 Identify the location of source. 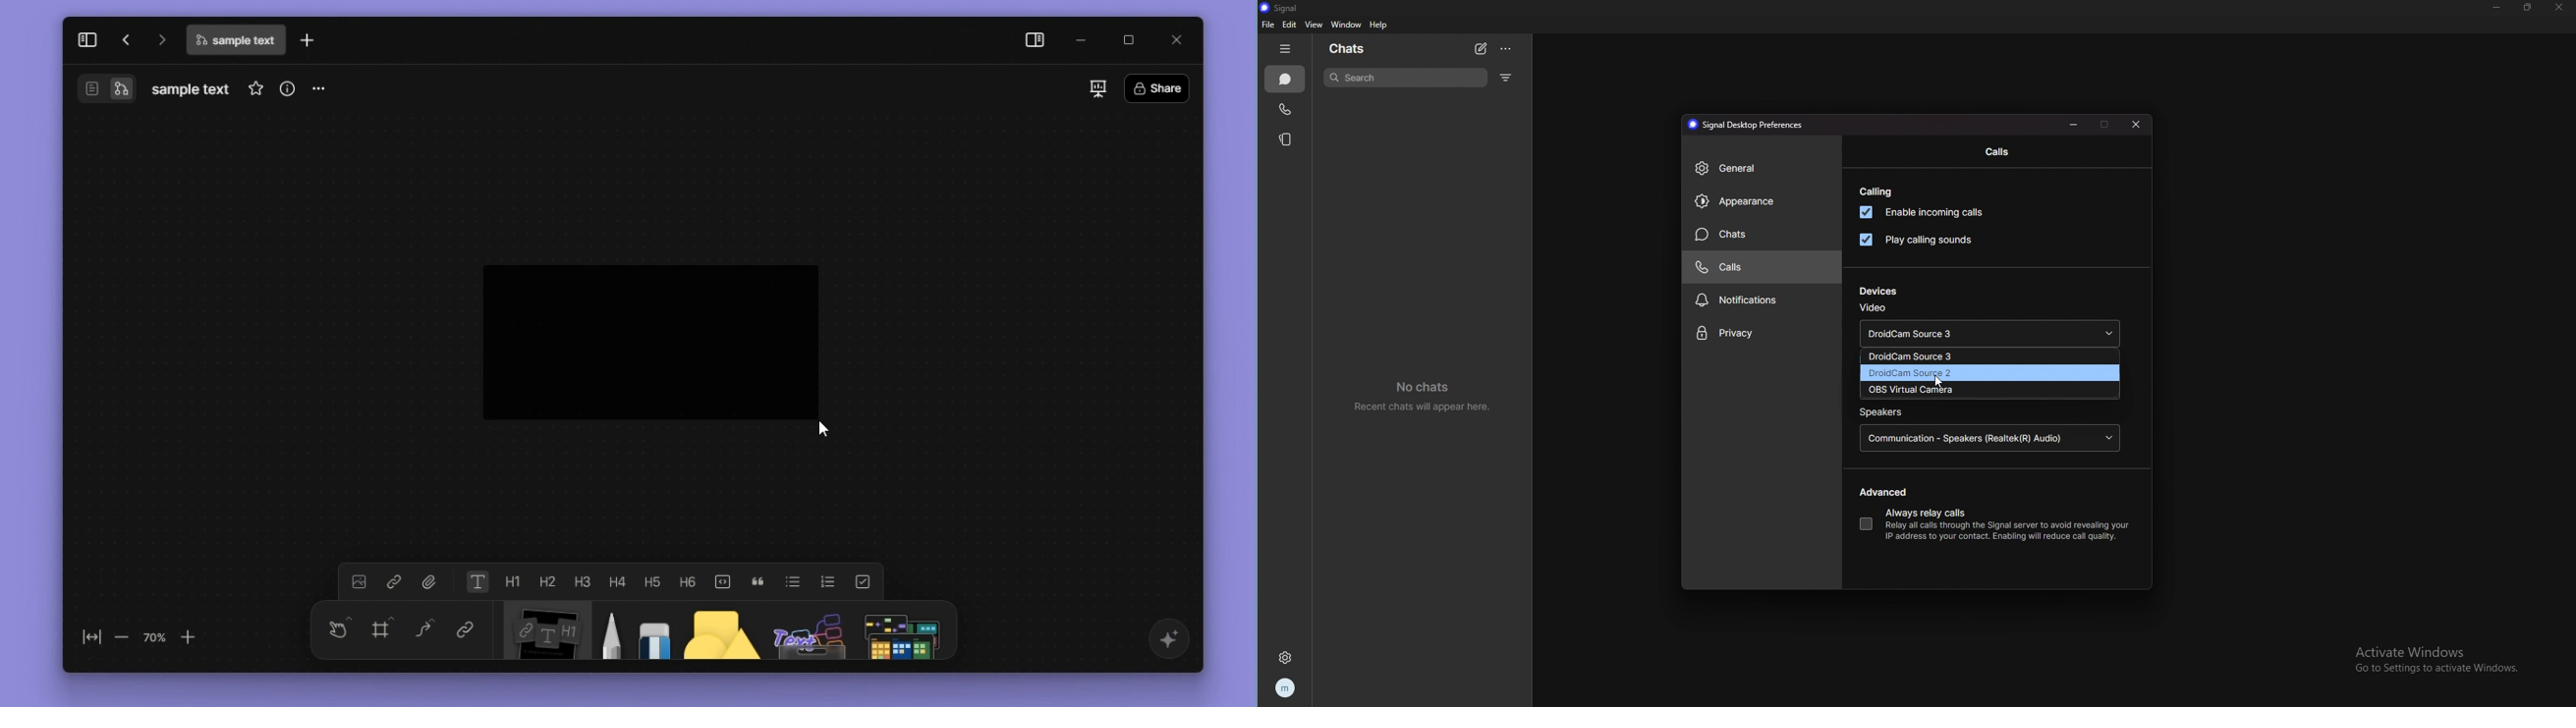
(1990, 389).